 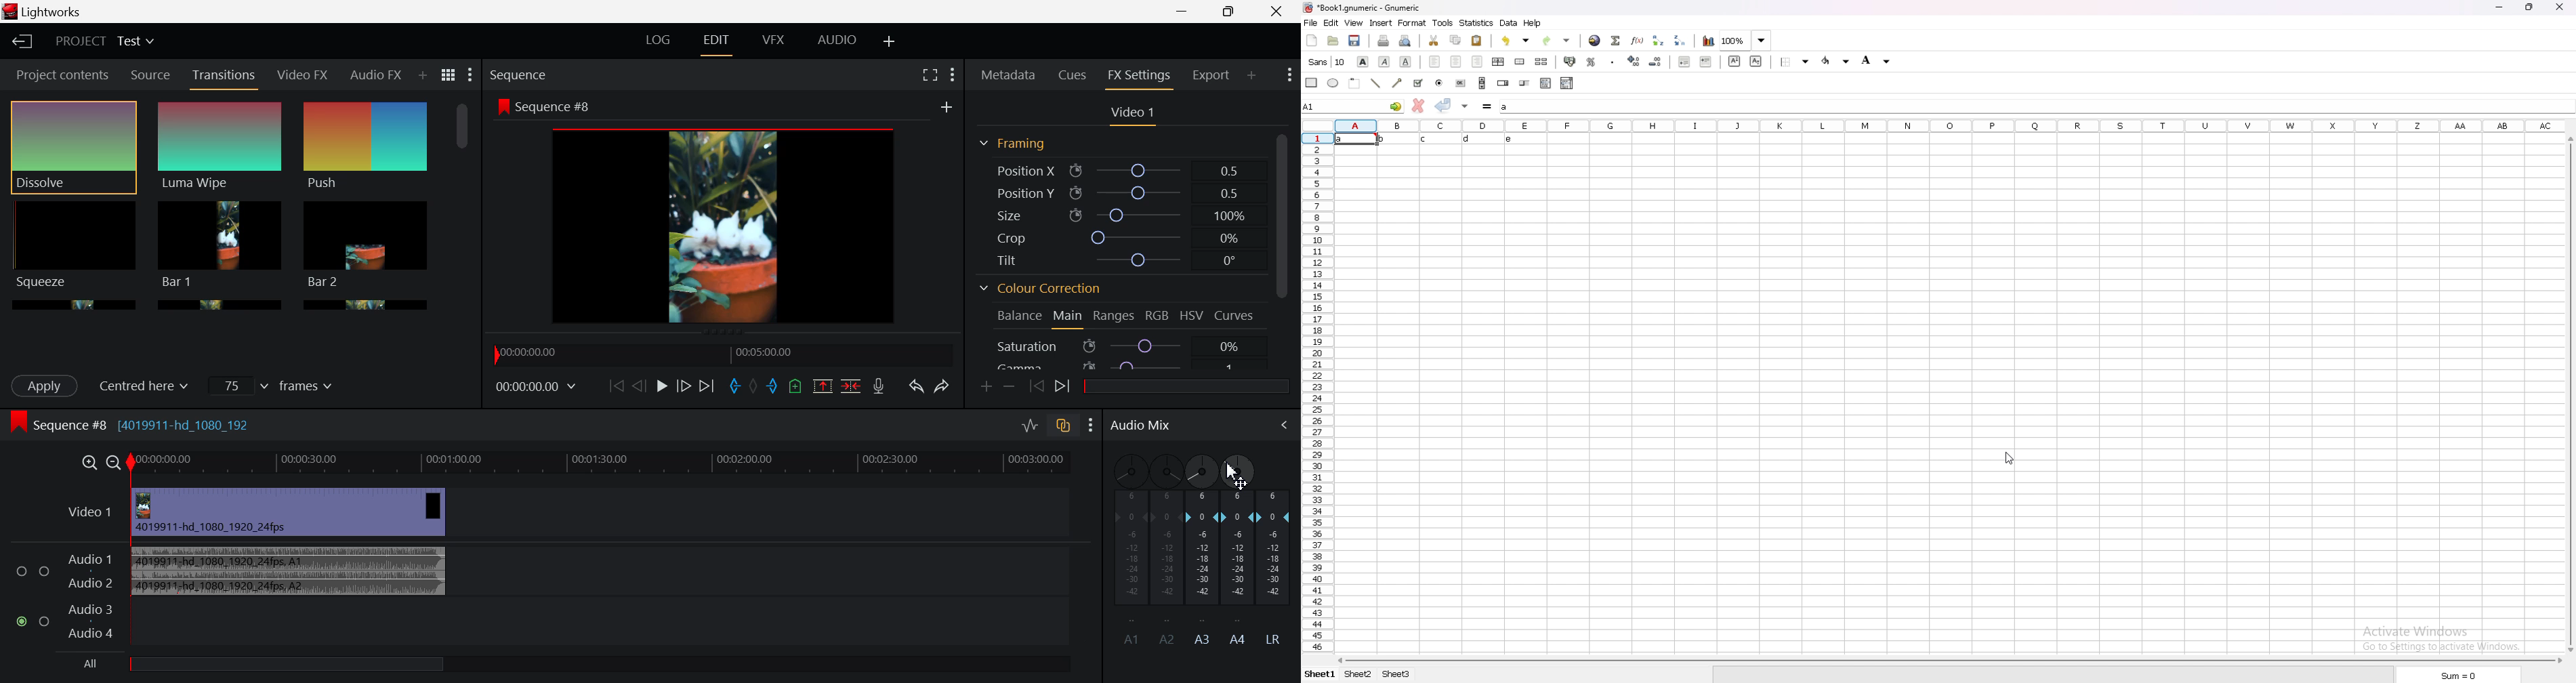 I want to click on Delete/Cut, so click(x=853, y=386).